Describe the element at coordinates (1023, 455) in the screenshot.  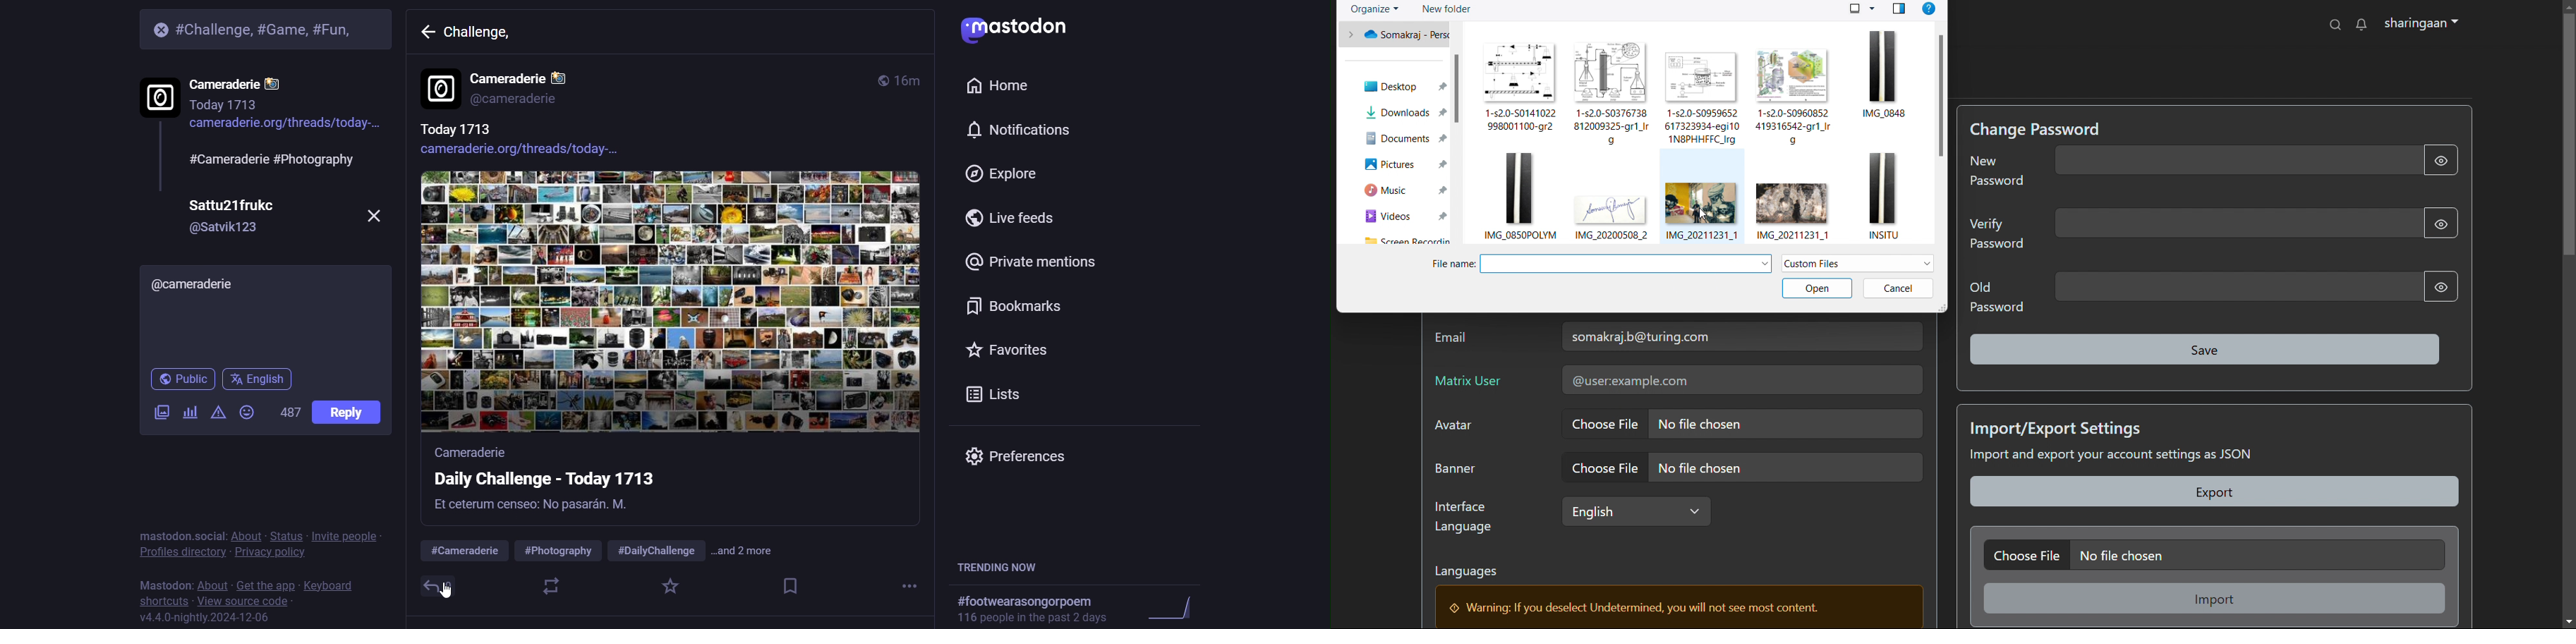
I see `preferences` at that location.